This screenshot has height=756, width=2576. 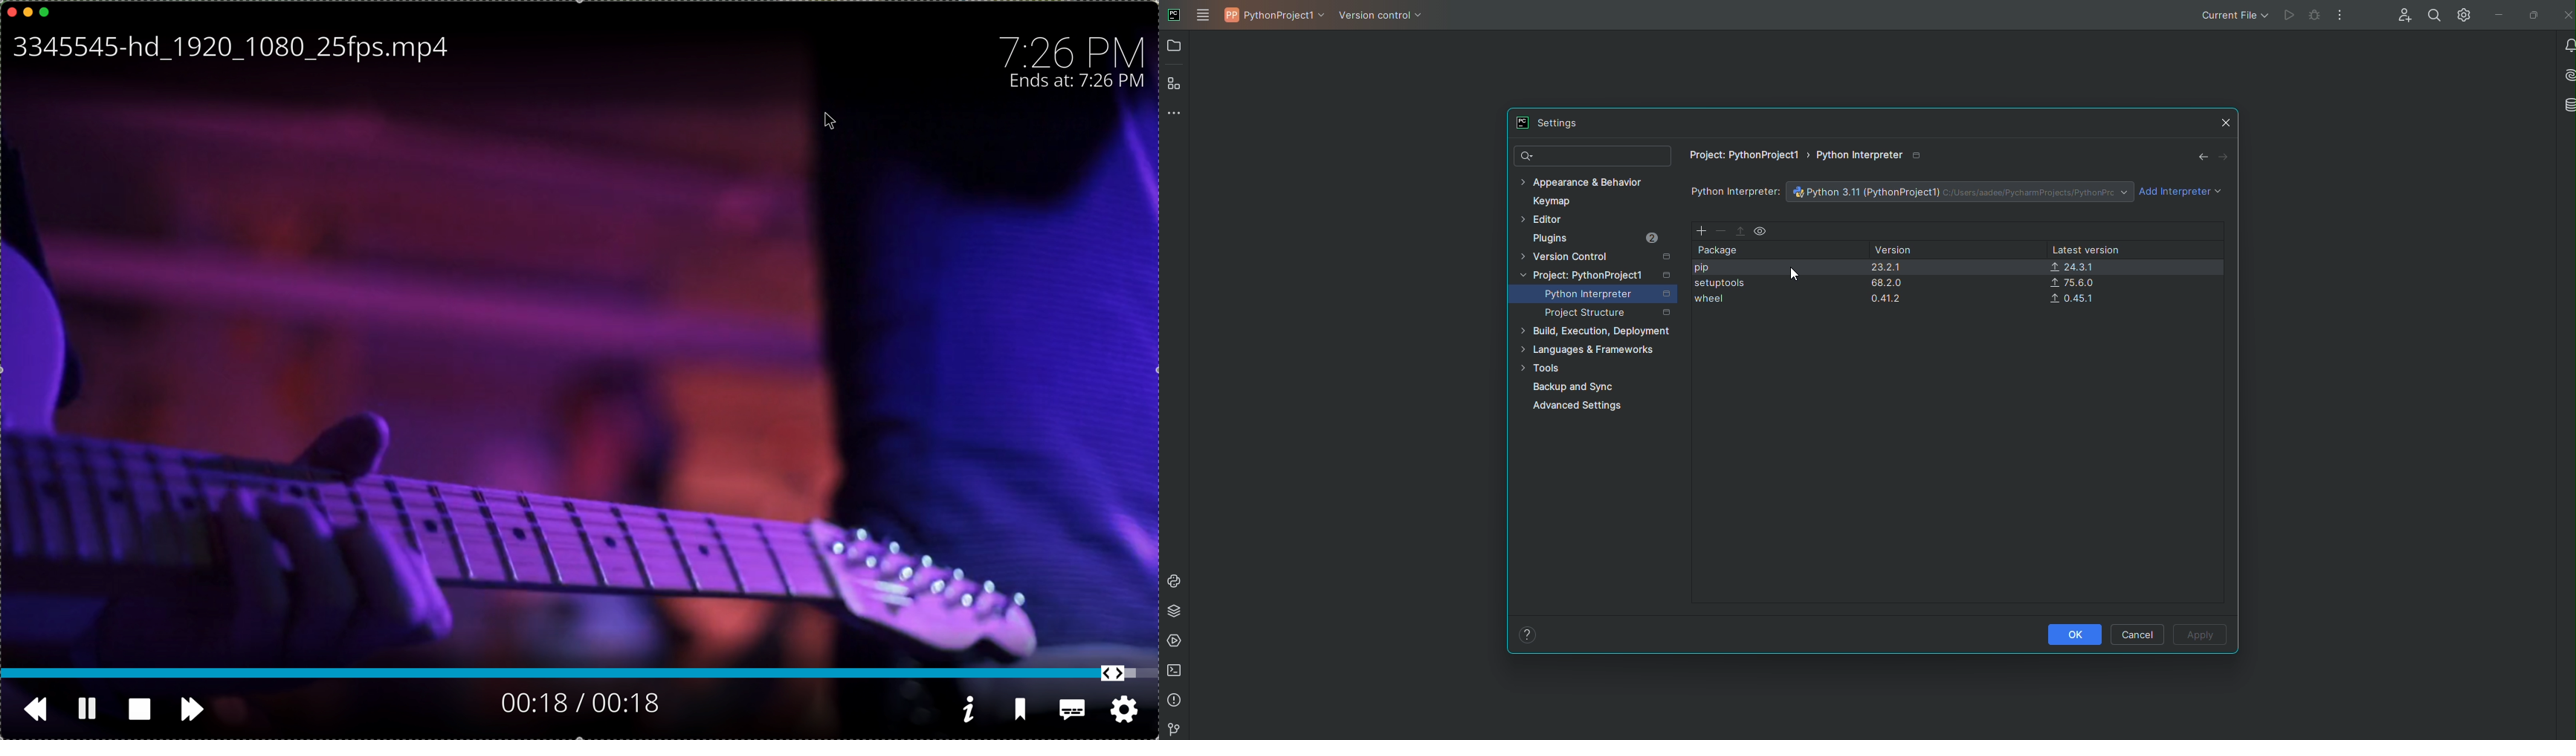 What do you see at coordinates (86, 707) in the screenshot?
I see `pause` at bounding box center [86, 707].